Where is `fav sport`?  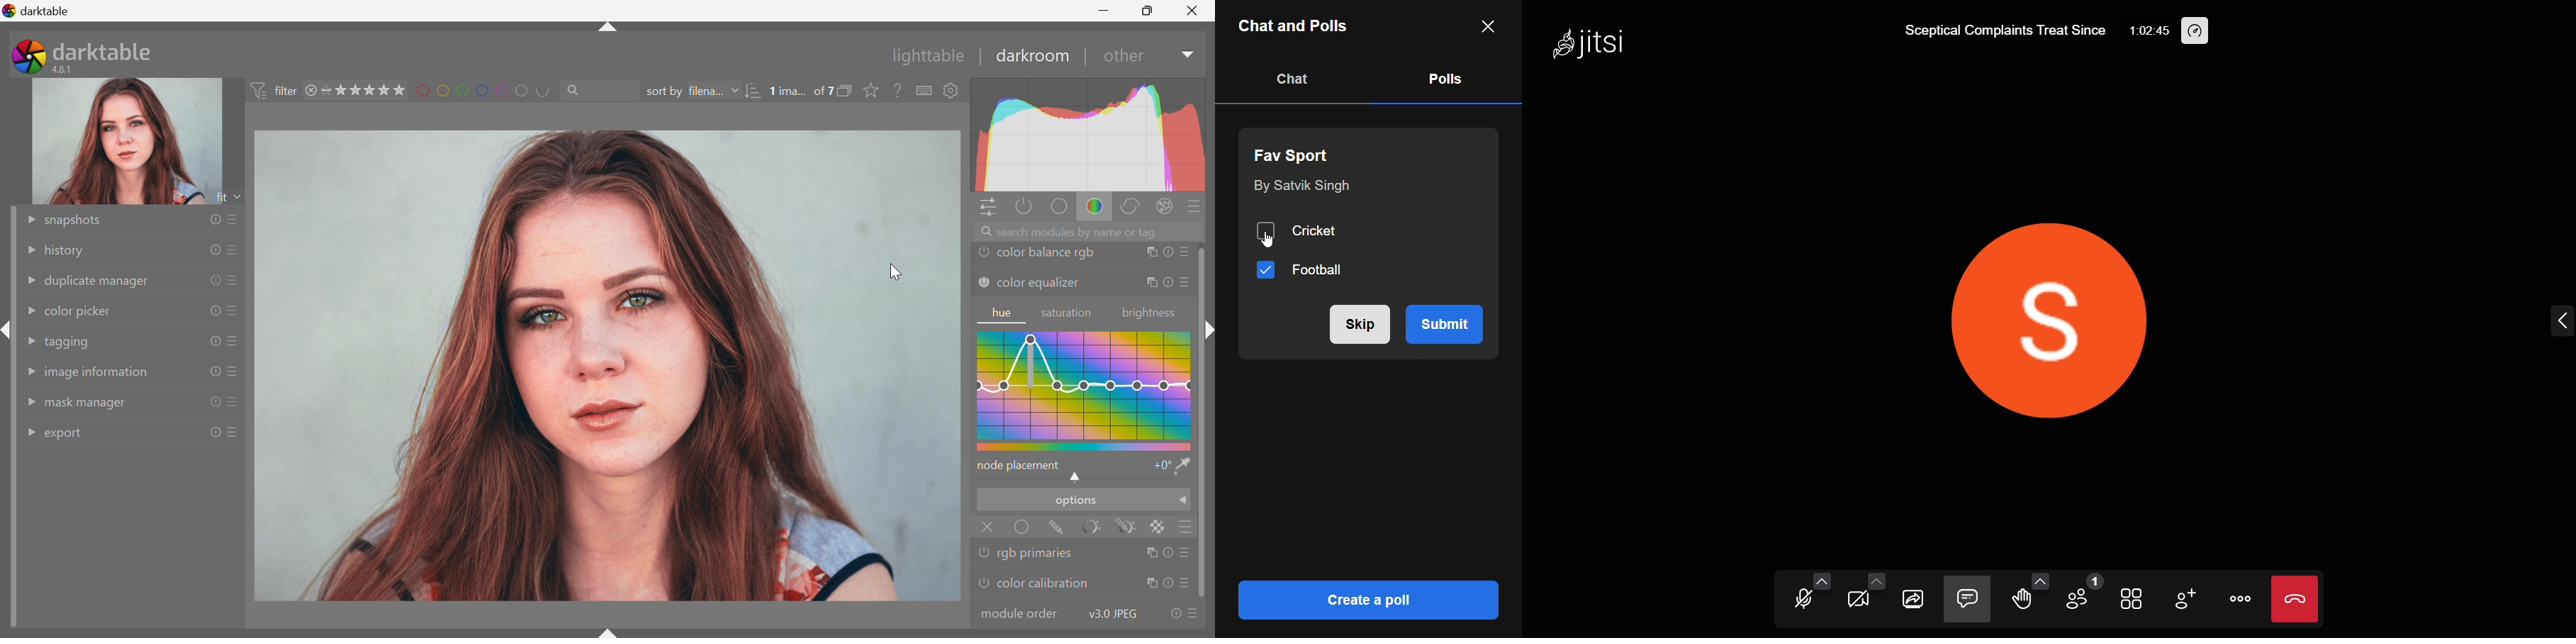 fav sport is located at coordinates (1299, 152).